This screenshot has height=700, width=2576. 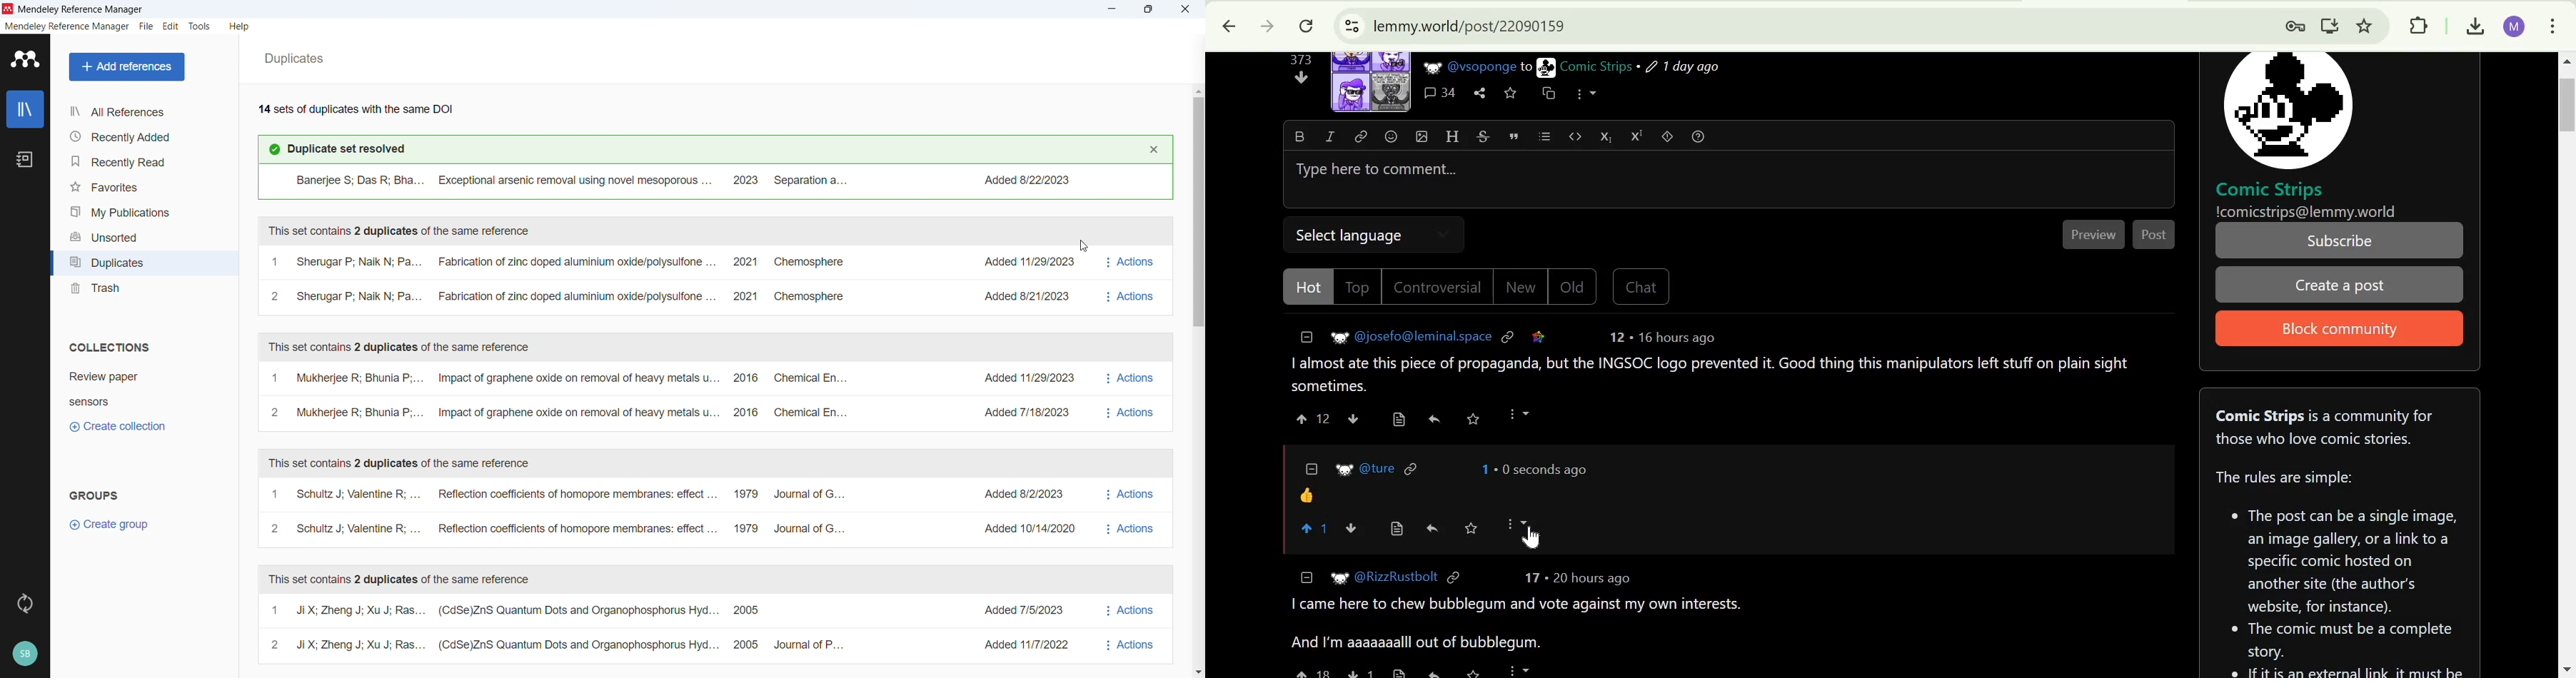 I want to click on expand here, so click(x=1372, y=81).